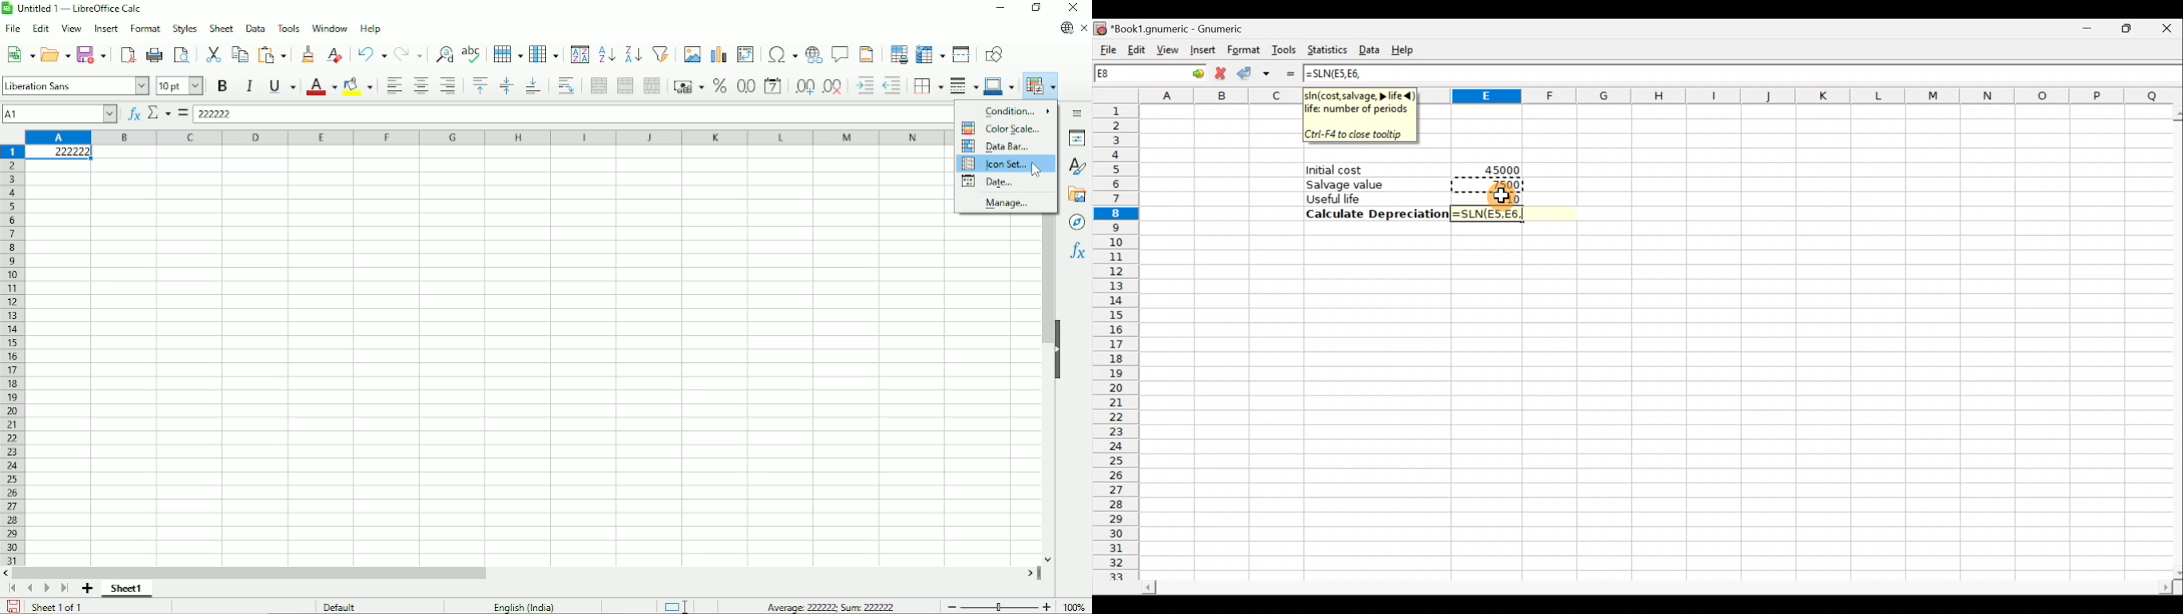 This screenshot has width=2184, height=616. What do you see at coordinates (505, 86) in the screenshot?
I see `Center vertically` at bounding box center [505, 86].